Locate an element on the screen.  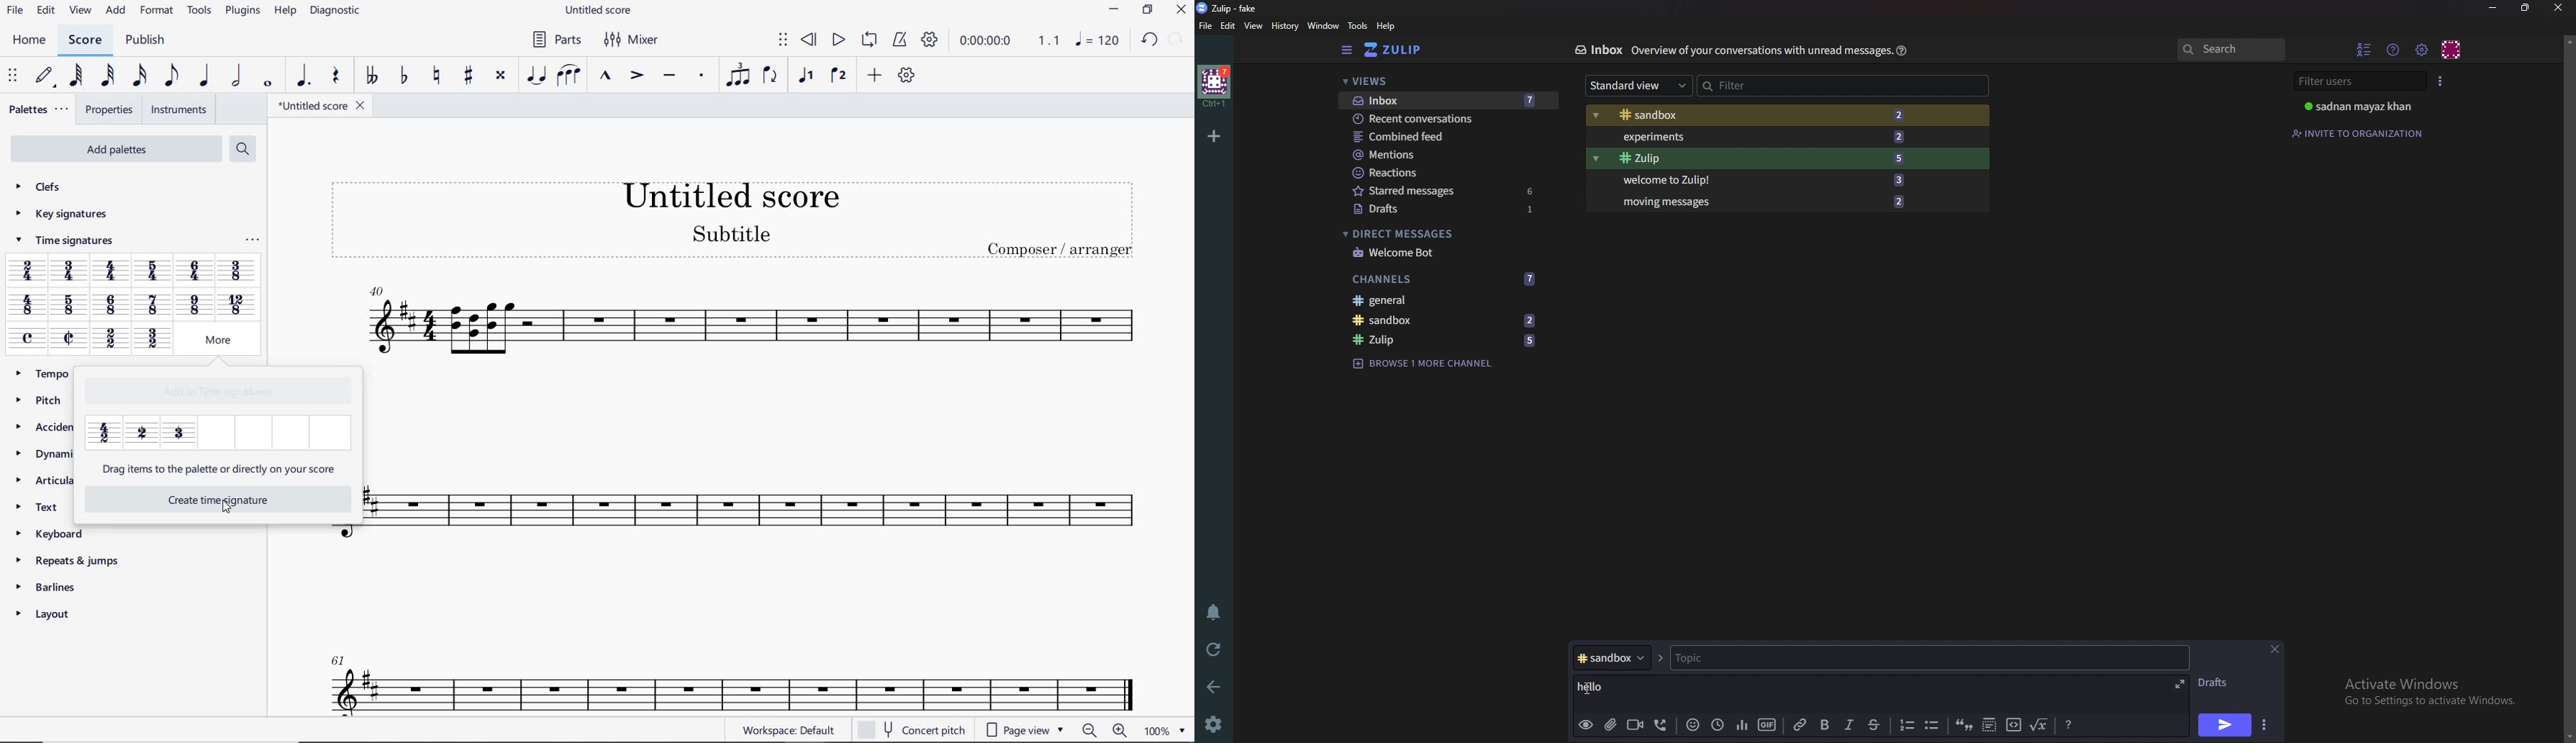
help is located at coordinates (1387, 26).